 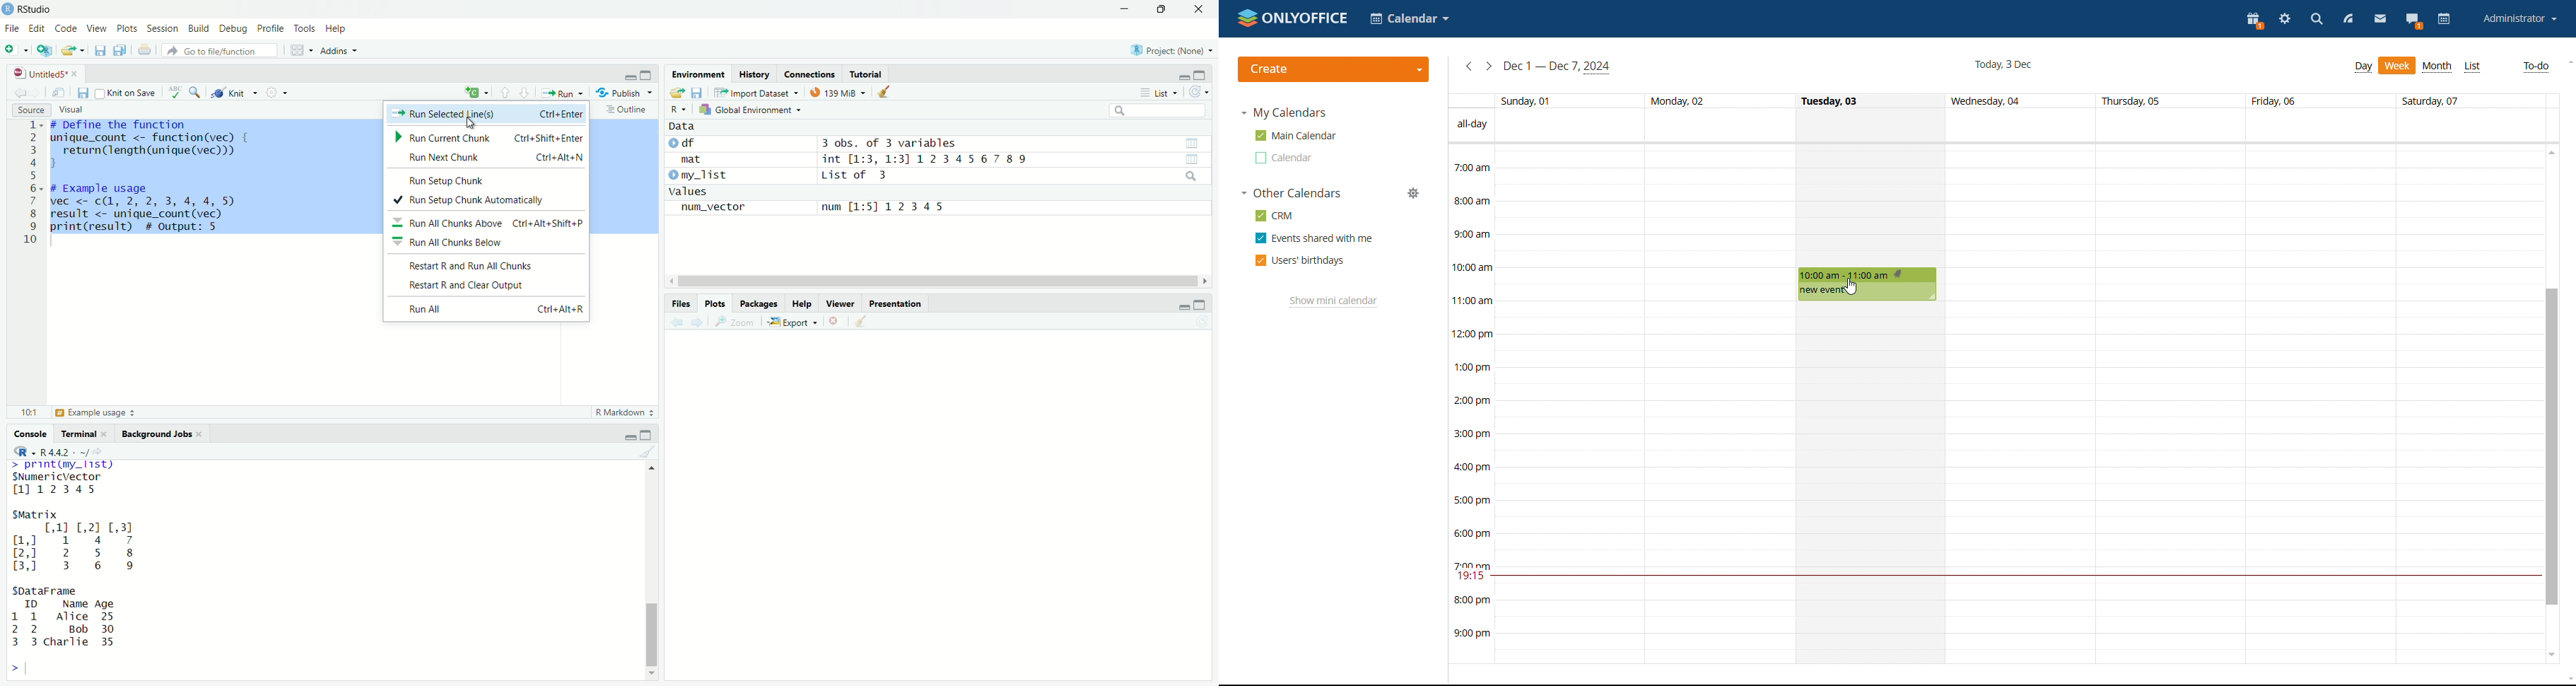 What do you see at coordinates (646, 435) in the screenshot?
I see `maximize` at bounding box center [646, 435].